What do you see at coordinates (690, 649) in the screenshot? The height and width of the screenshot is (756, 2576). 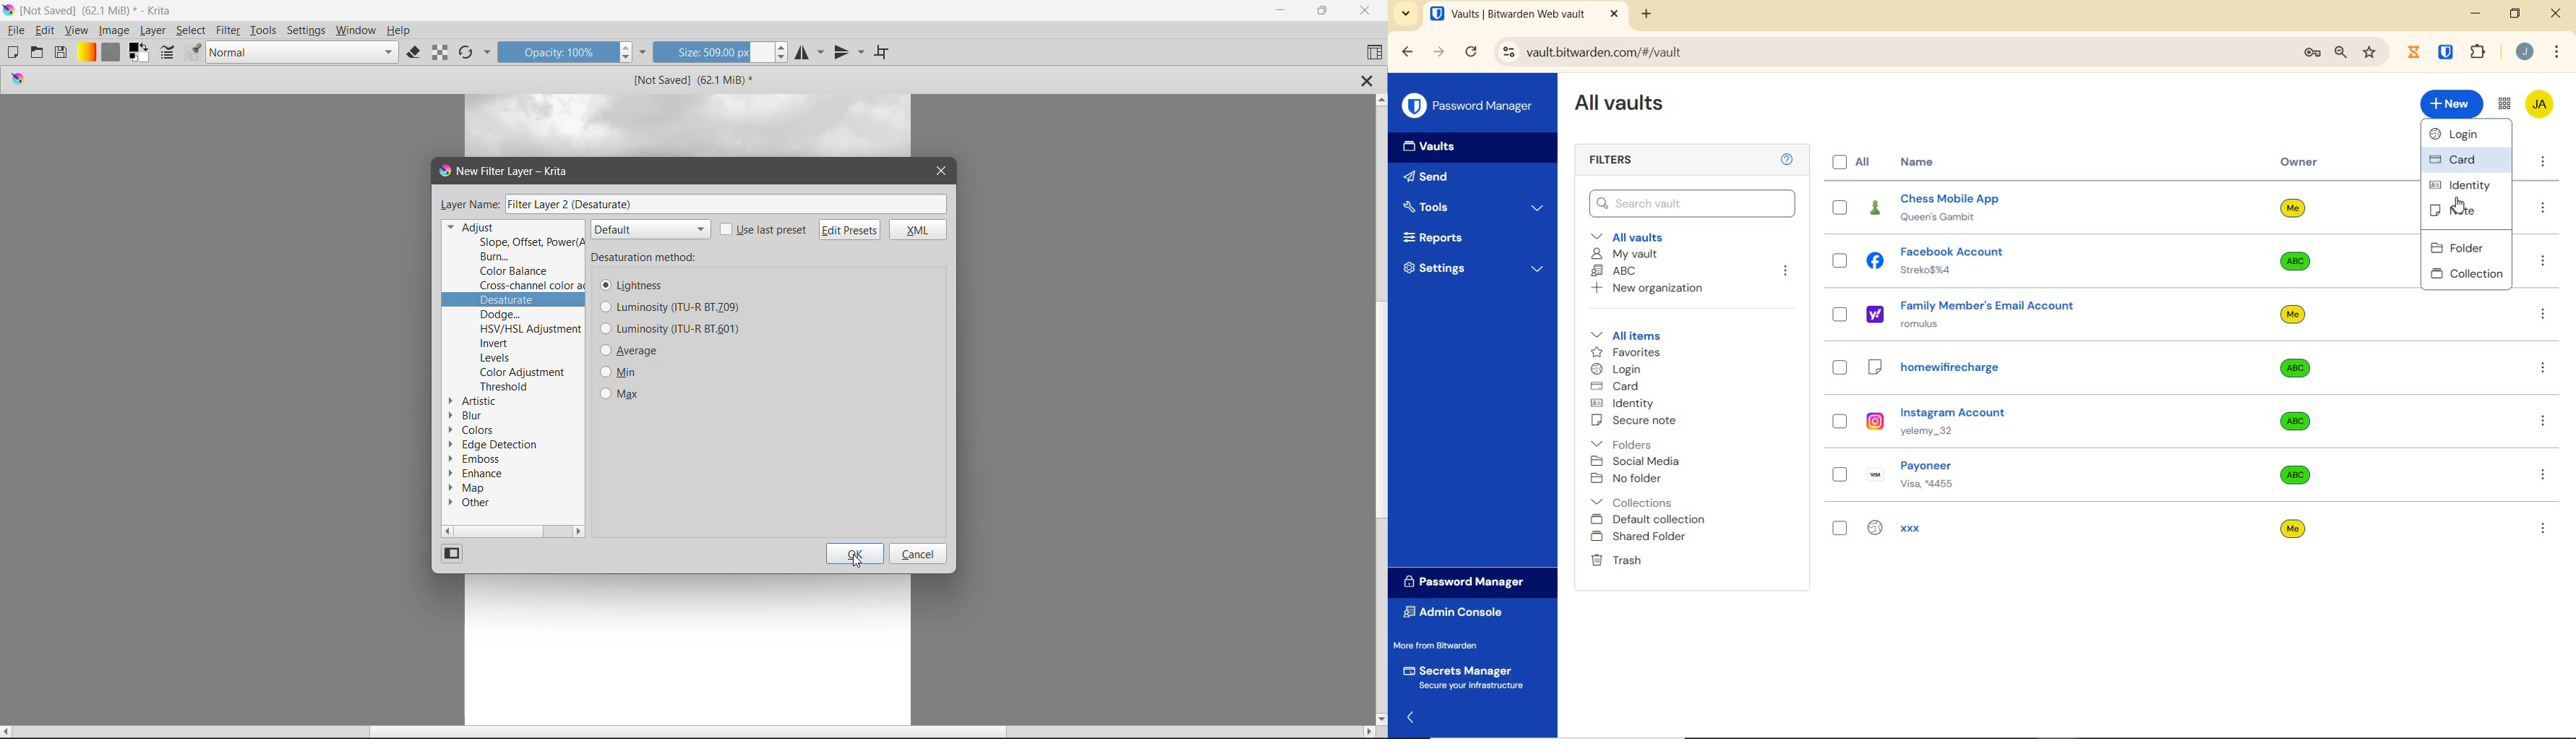 I see `Canvas with an Image Layer ` at bounding box center [690, 649].